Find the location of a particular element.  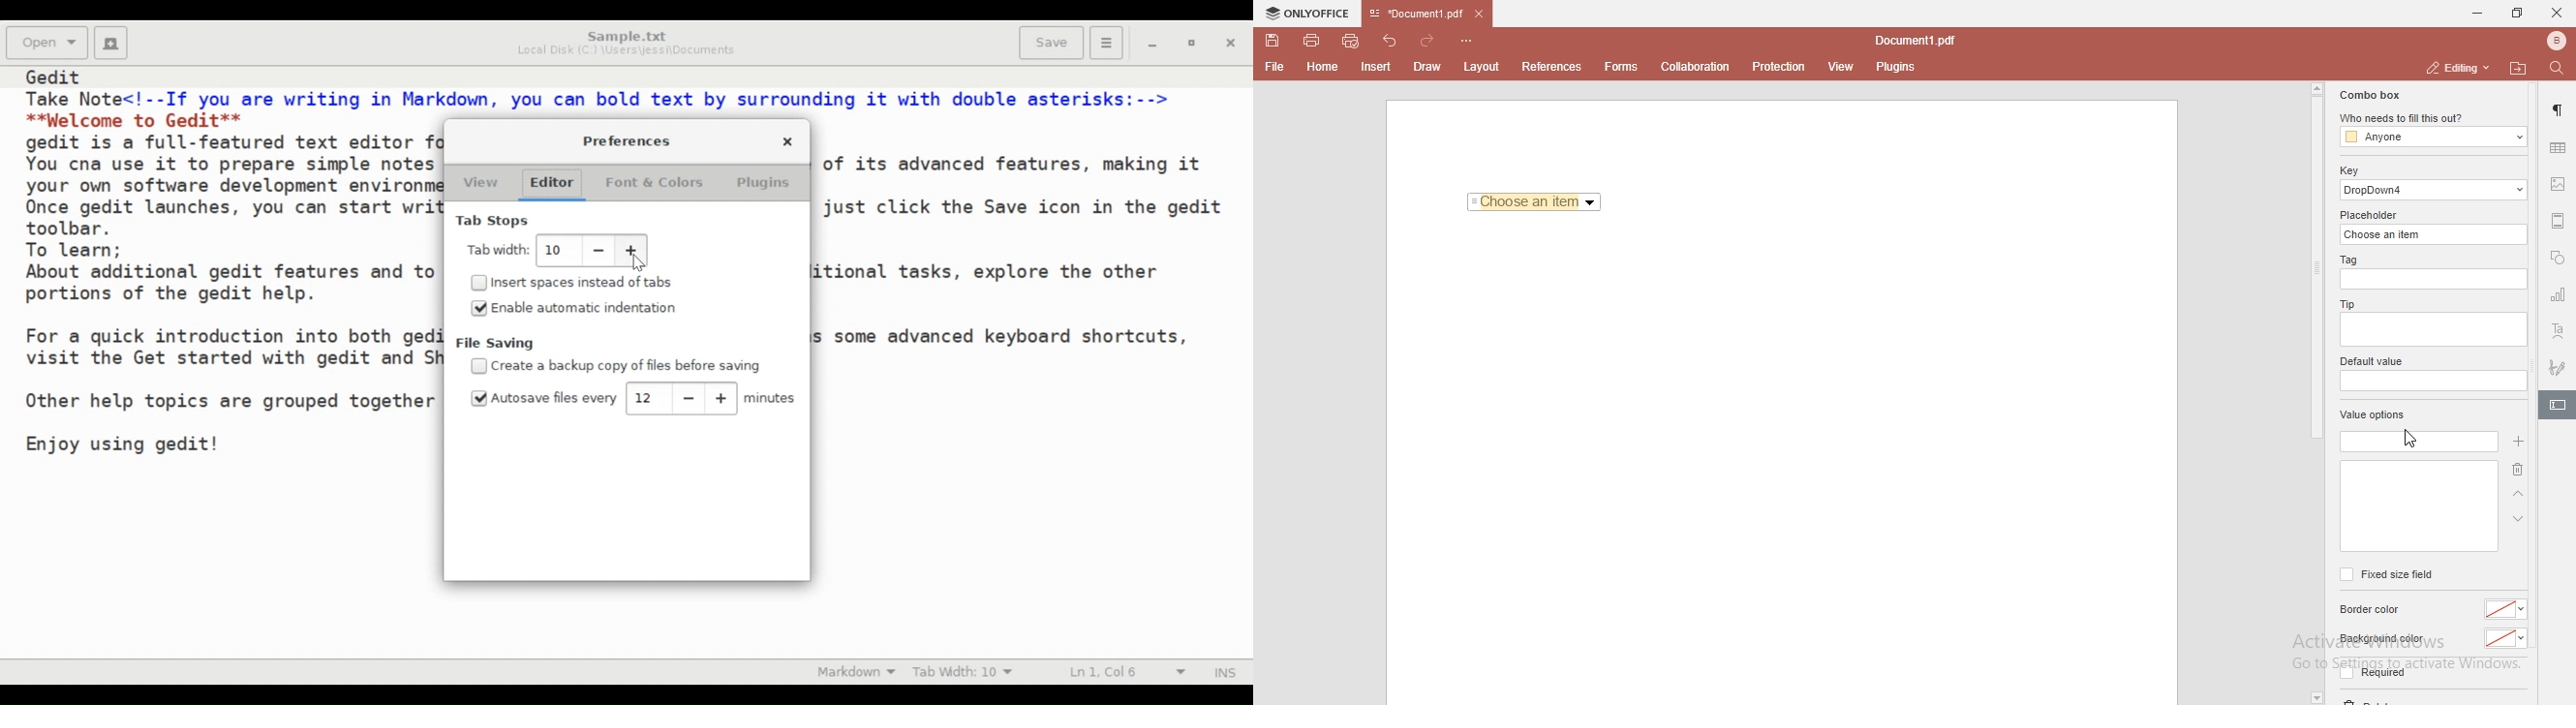

empty box is located at coordinates (2417, 442).